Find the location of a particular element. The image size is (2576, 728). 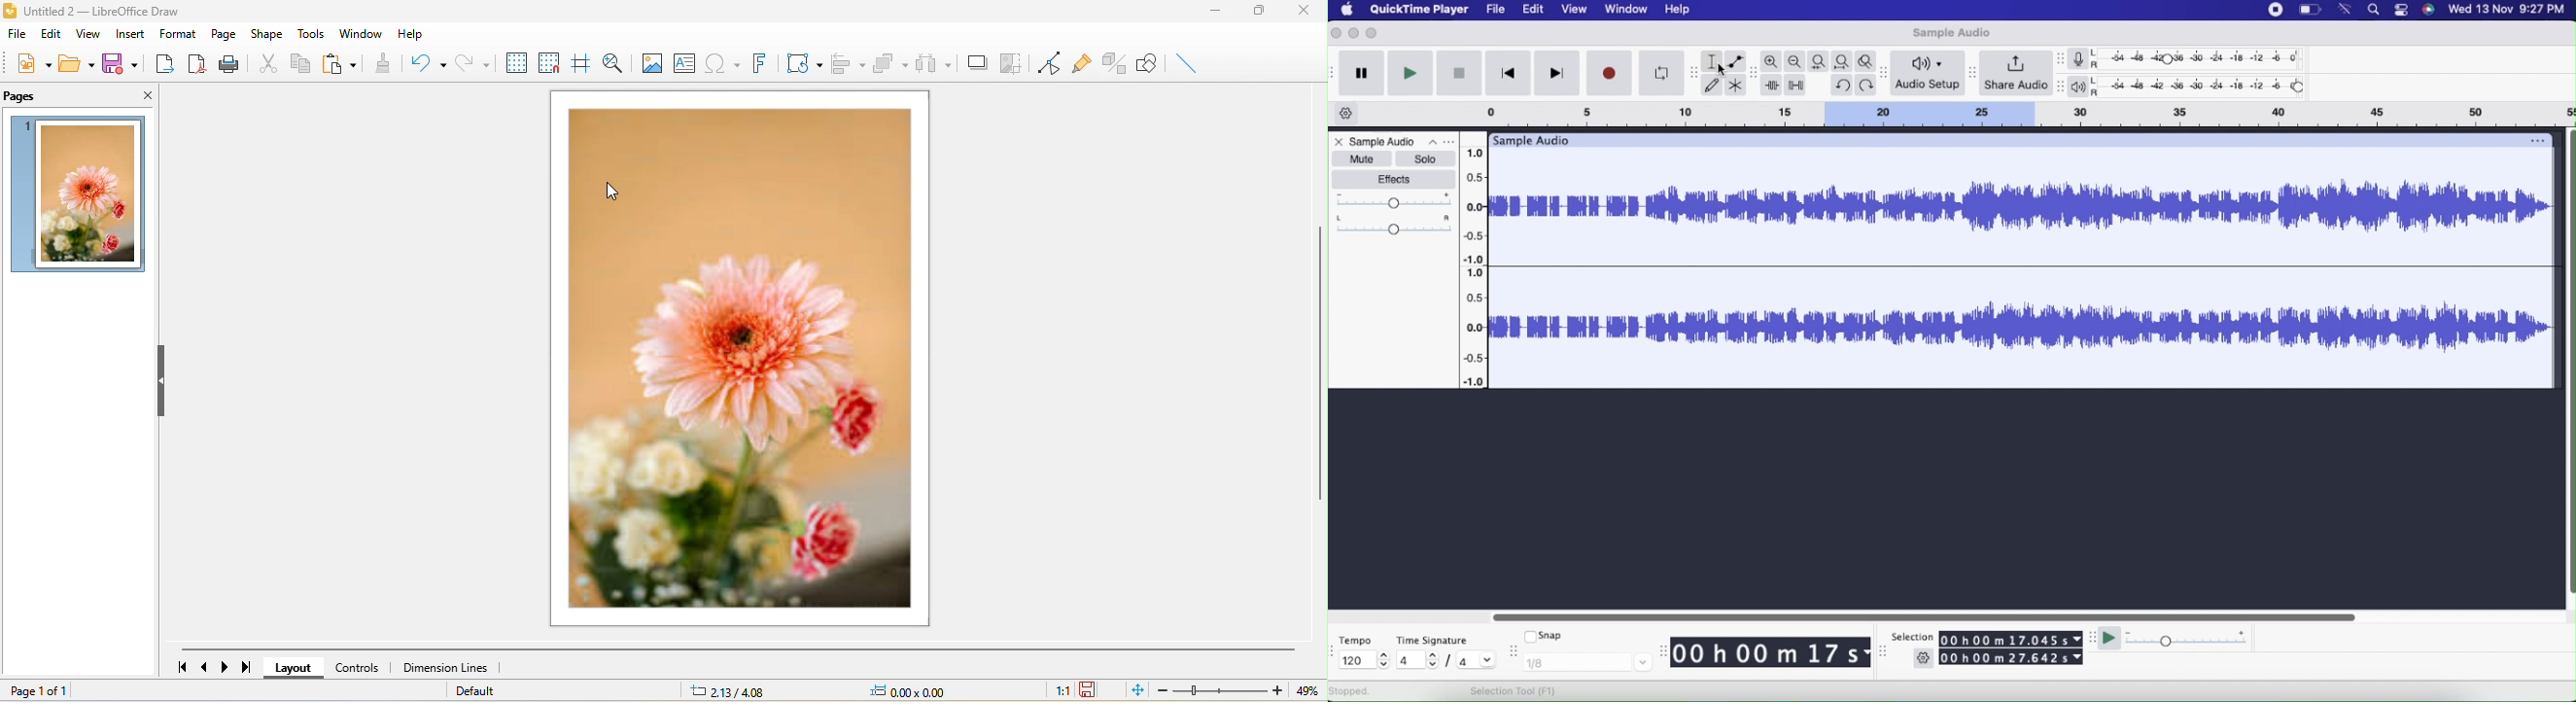

toggle point edit mode is located at coordinates (1046, 63).